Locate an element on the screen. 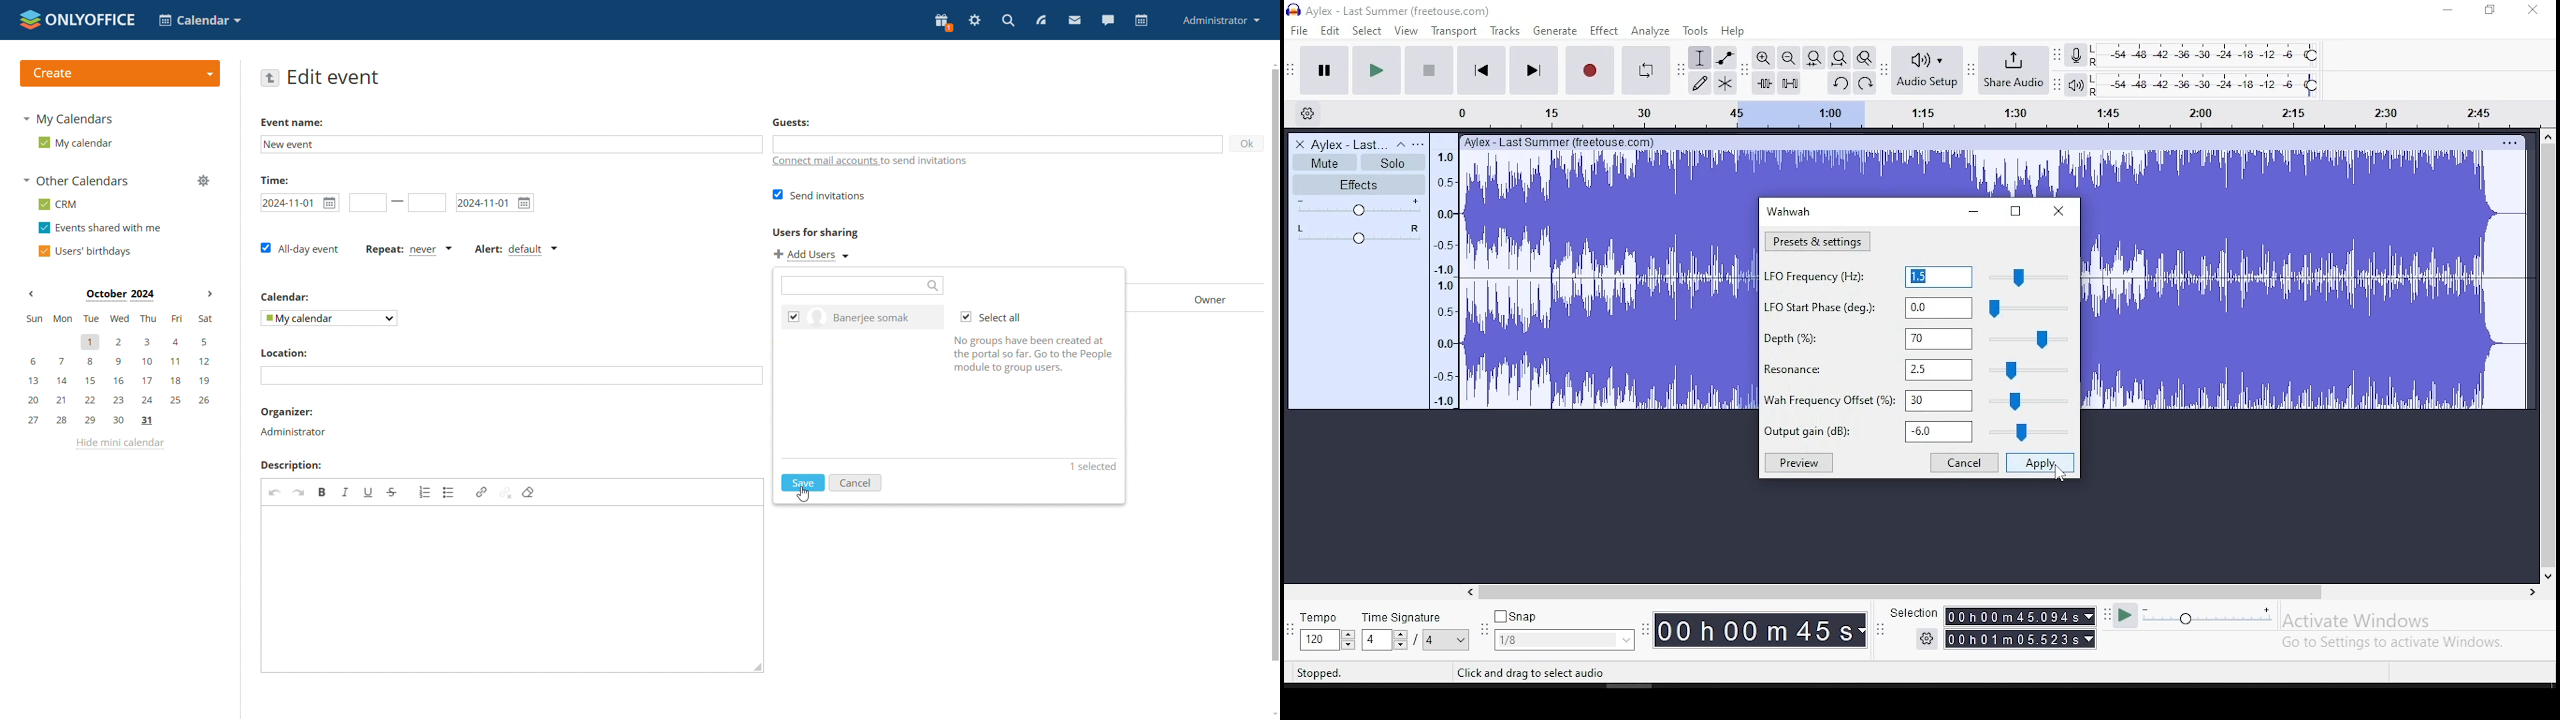  depth slider is located at coordinates (2026, 338).